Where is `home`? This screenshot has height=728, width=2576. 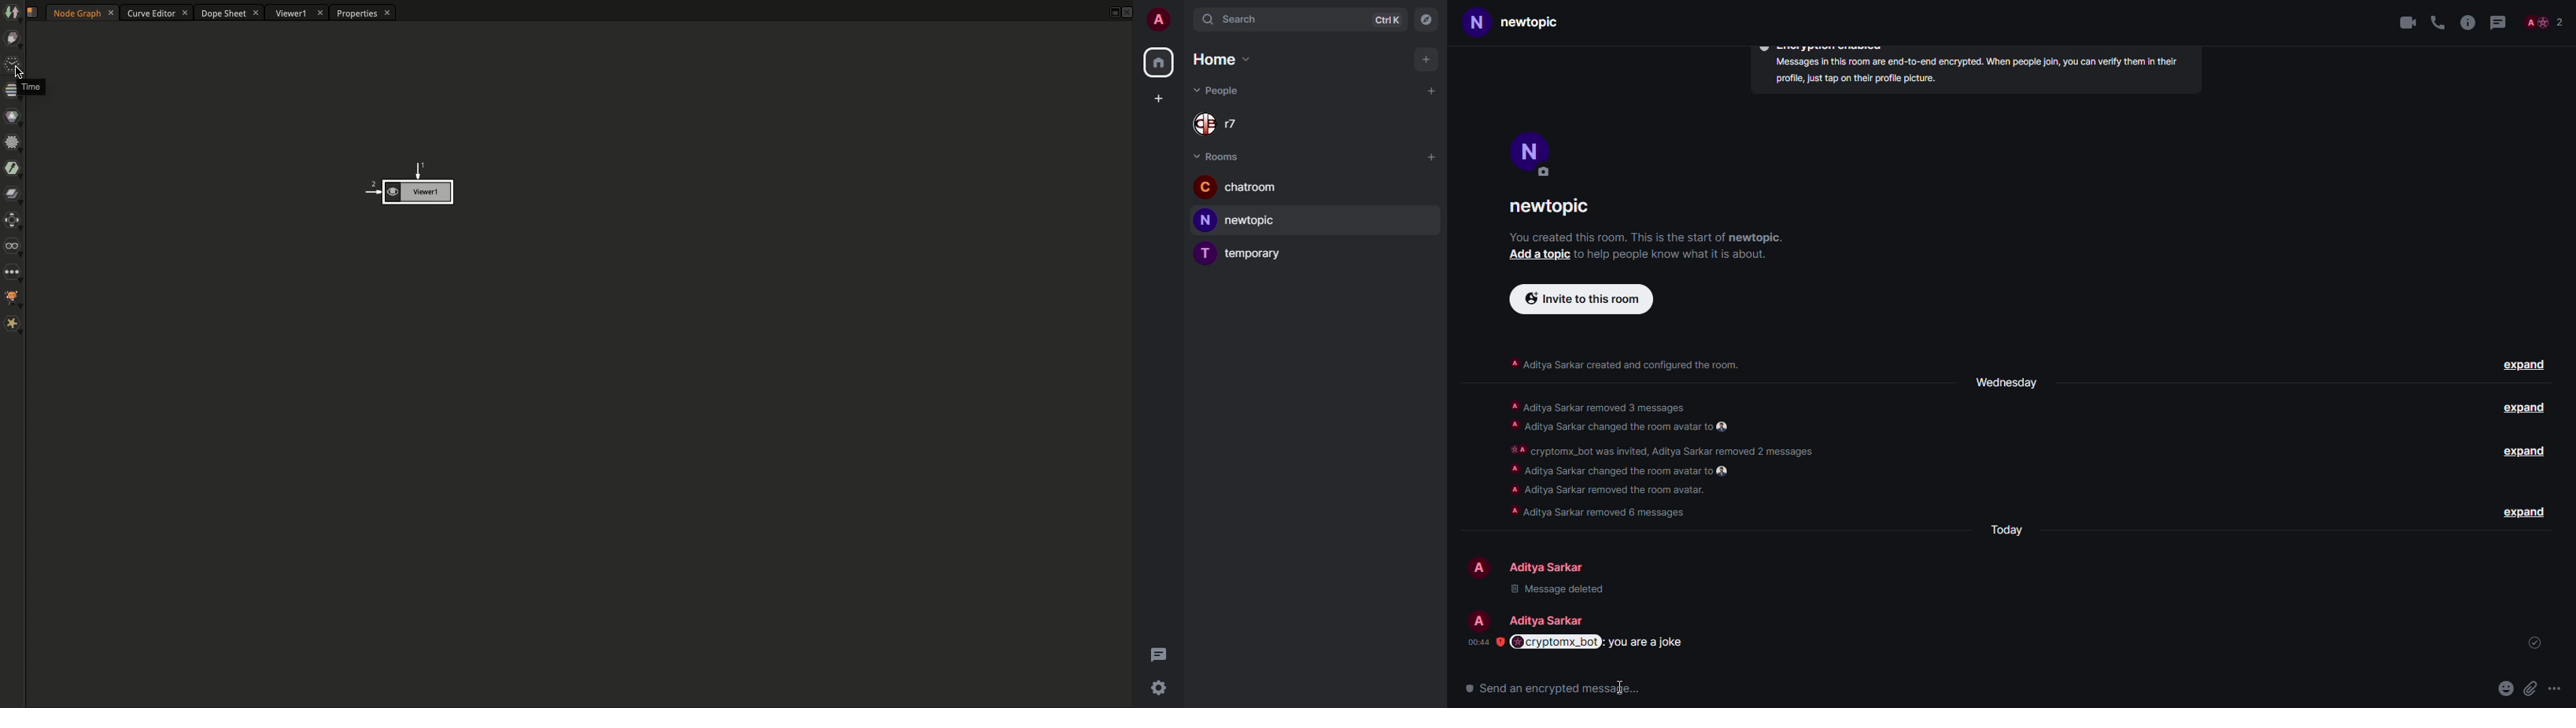
home is located at coordinates (1160, 62).